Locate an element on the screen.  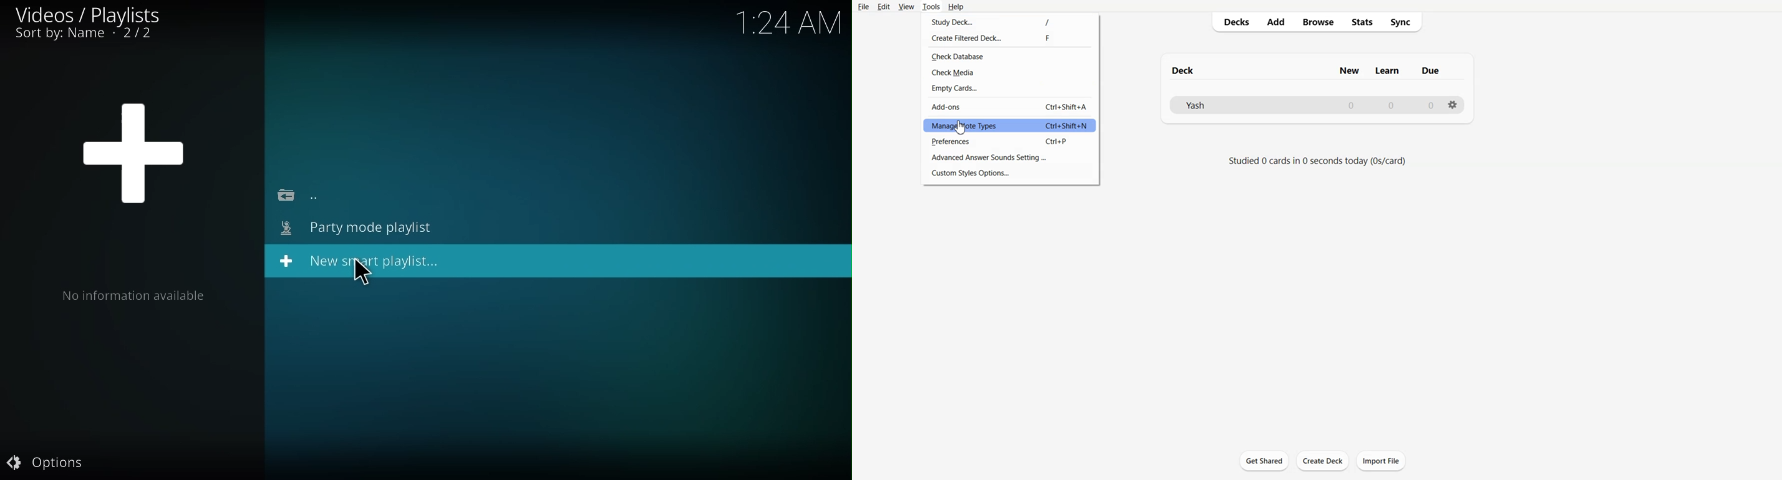
new smart playlist is located at coordinates (366, 263).